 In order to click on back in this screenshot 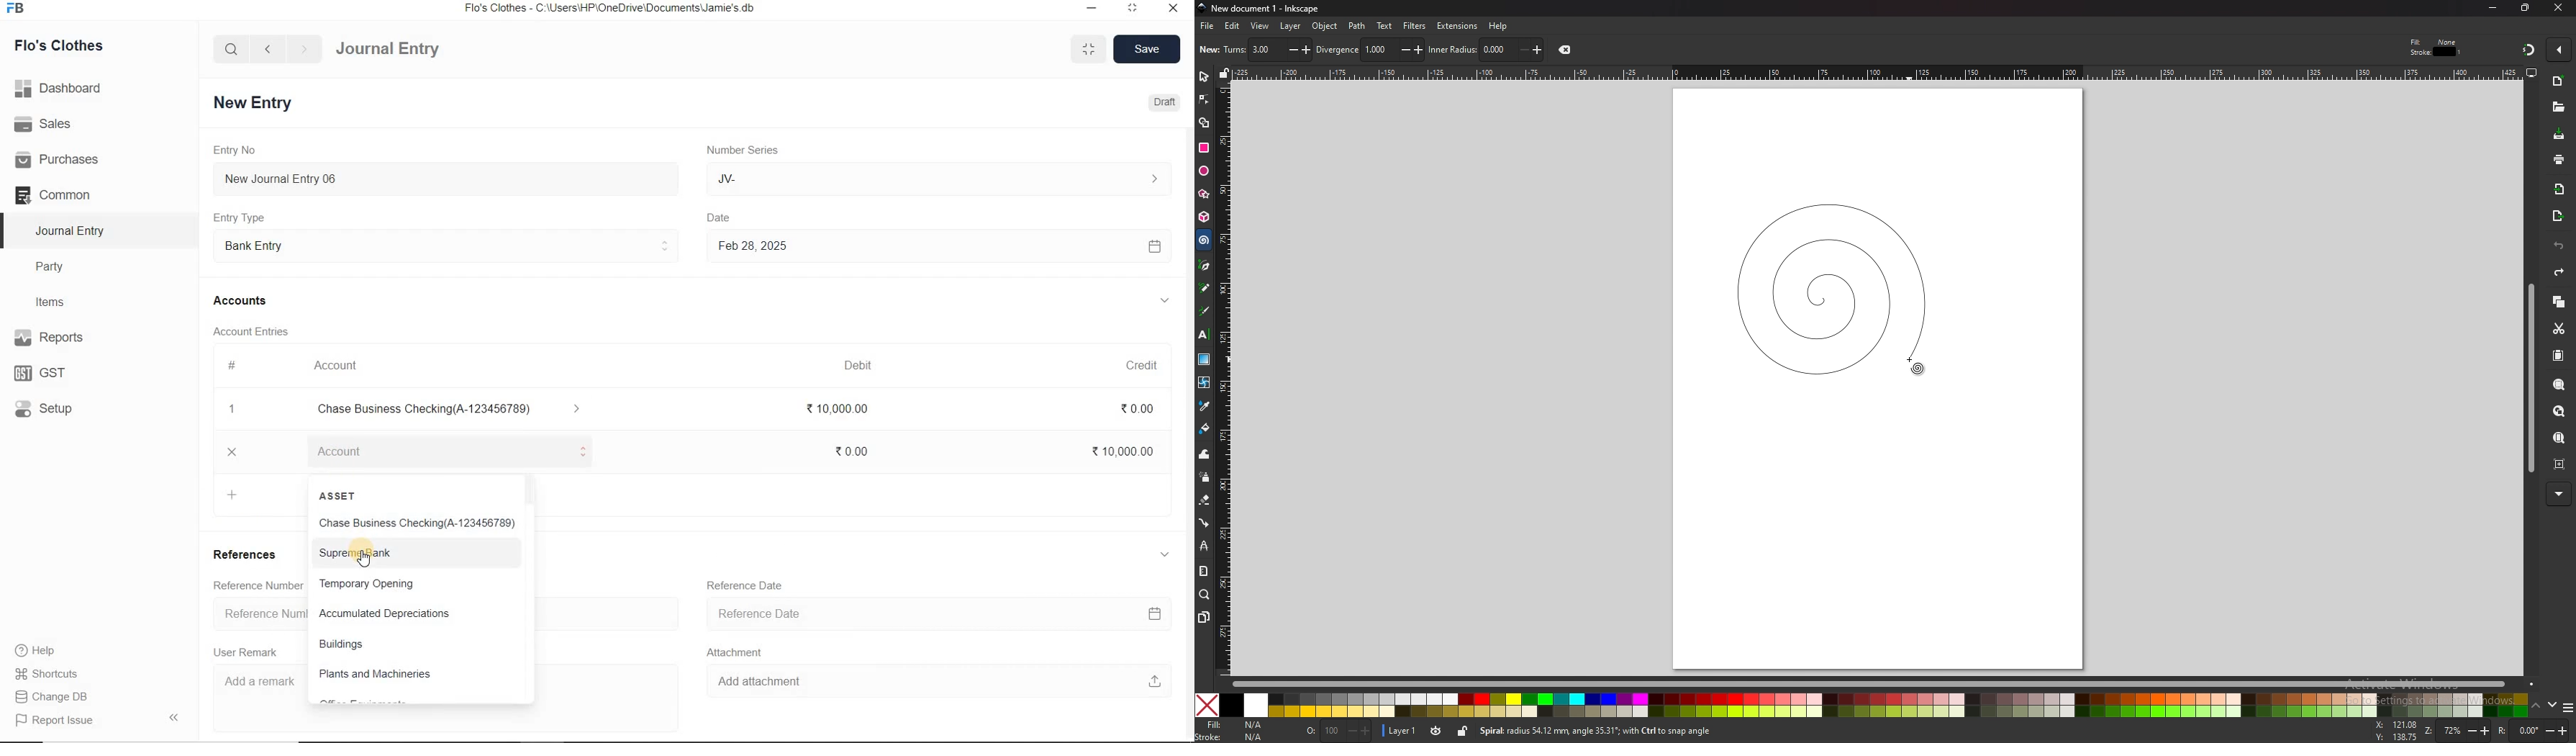, I will do `click(267, 48)`.